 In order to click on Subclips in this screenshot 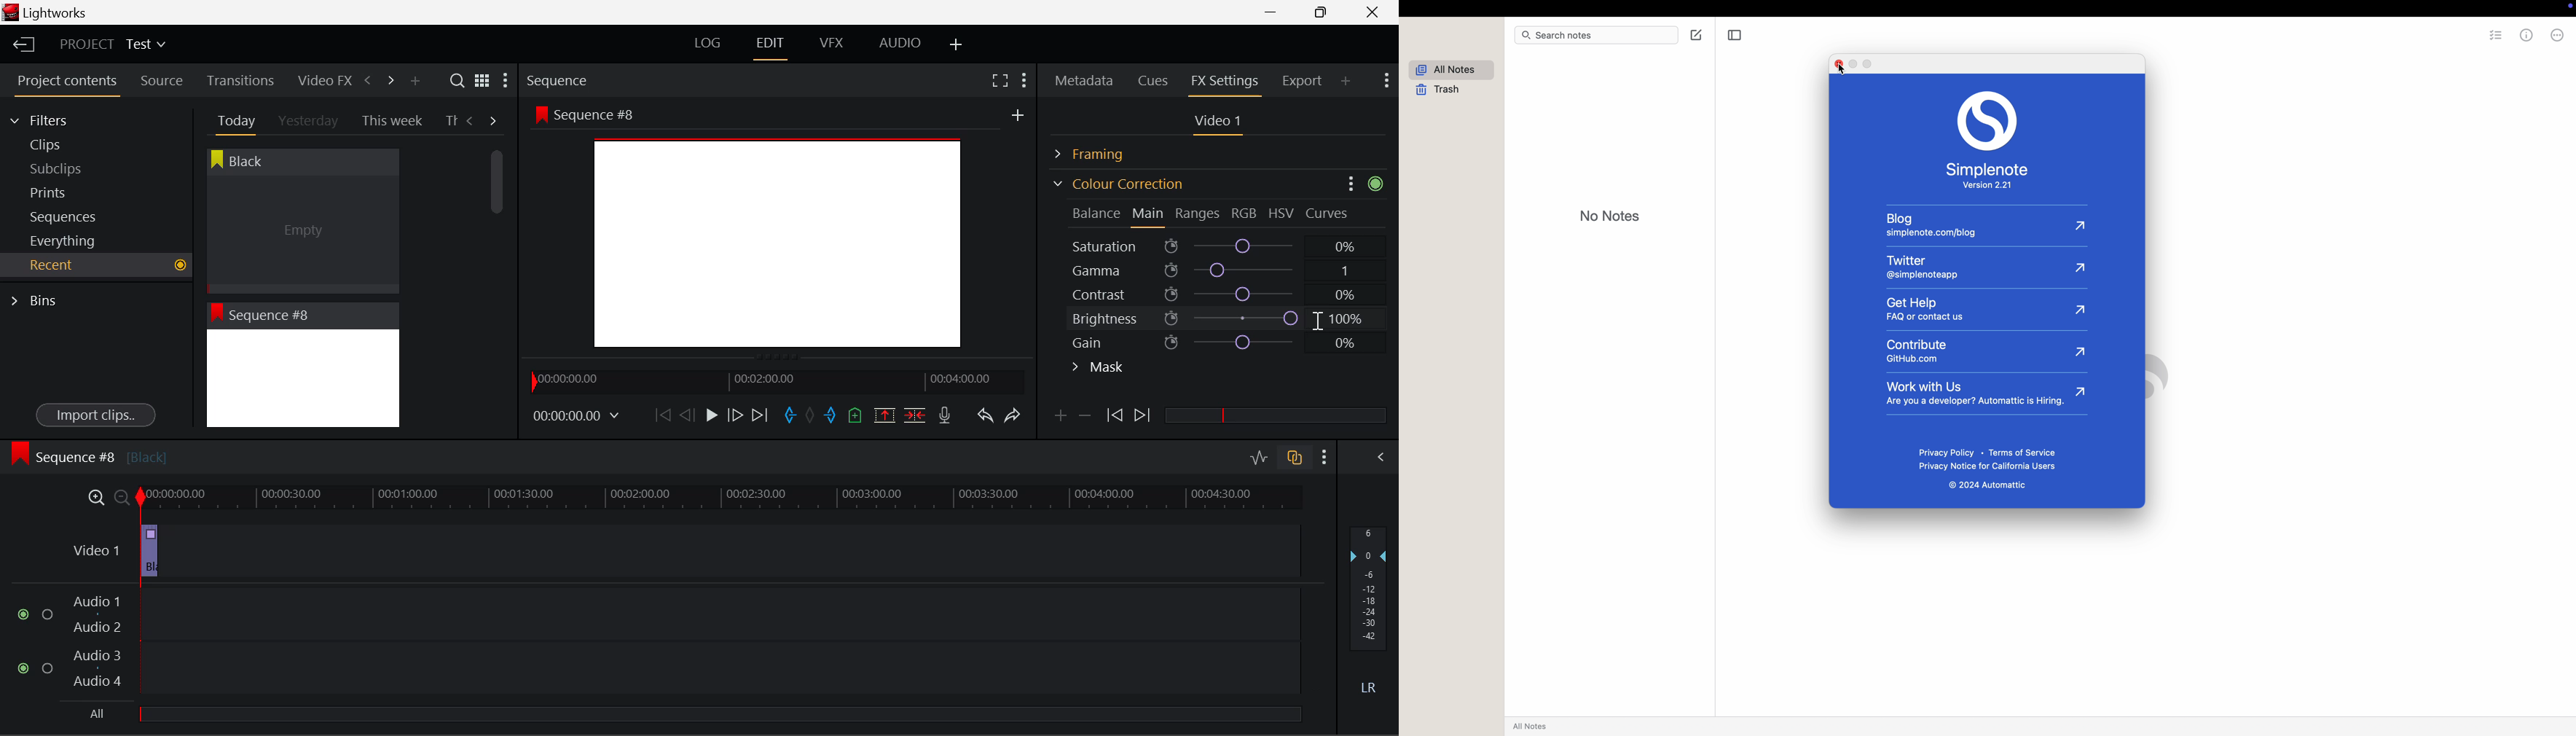, I will do `click(70, 168)`.